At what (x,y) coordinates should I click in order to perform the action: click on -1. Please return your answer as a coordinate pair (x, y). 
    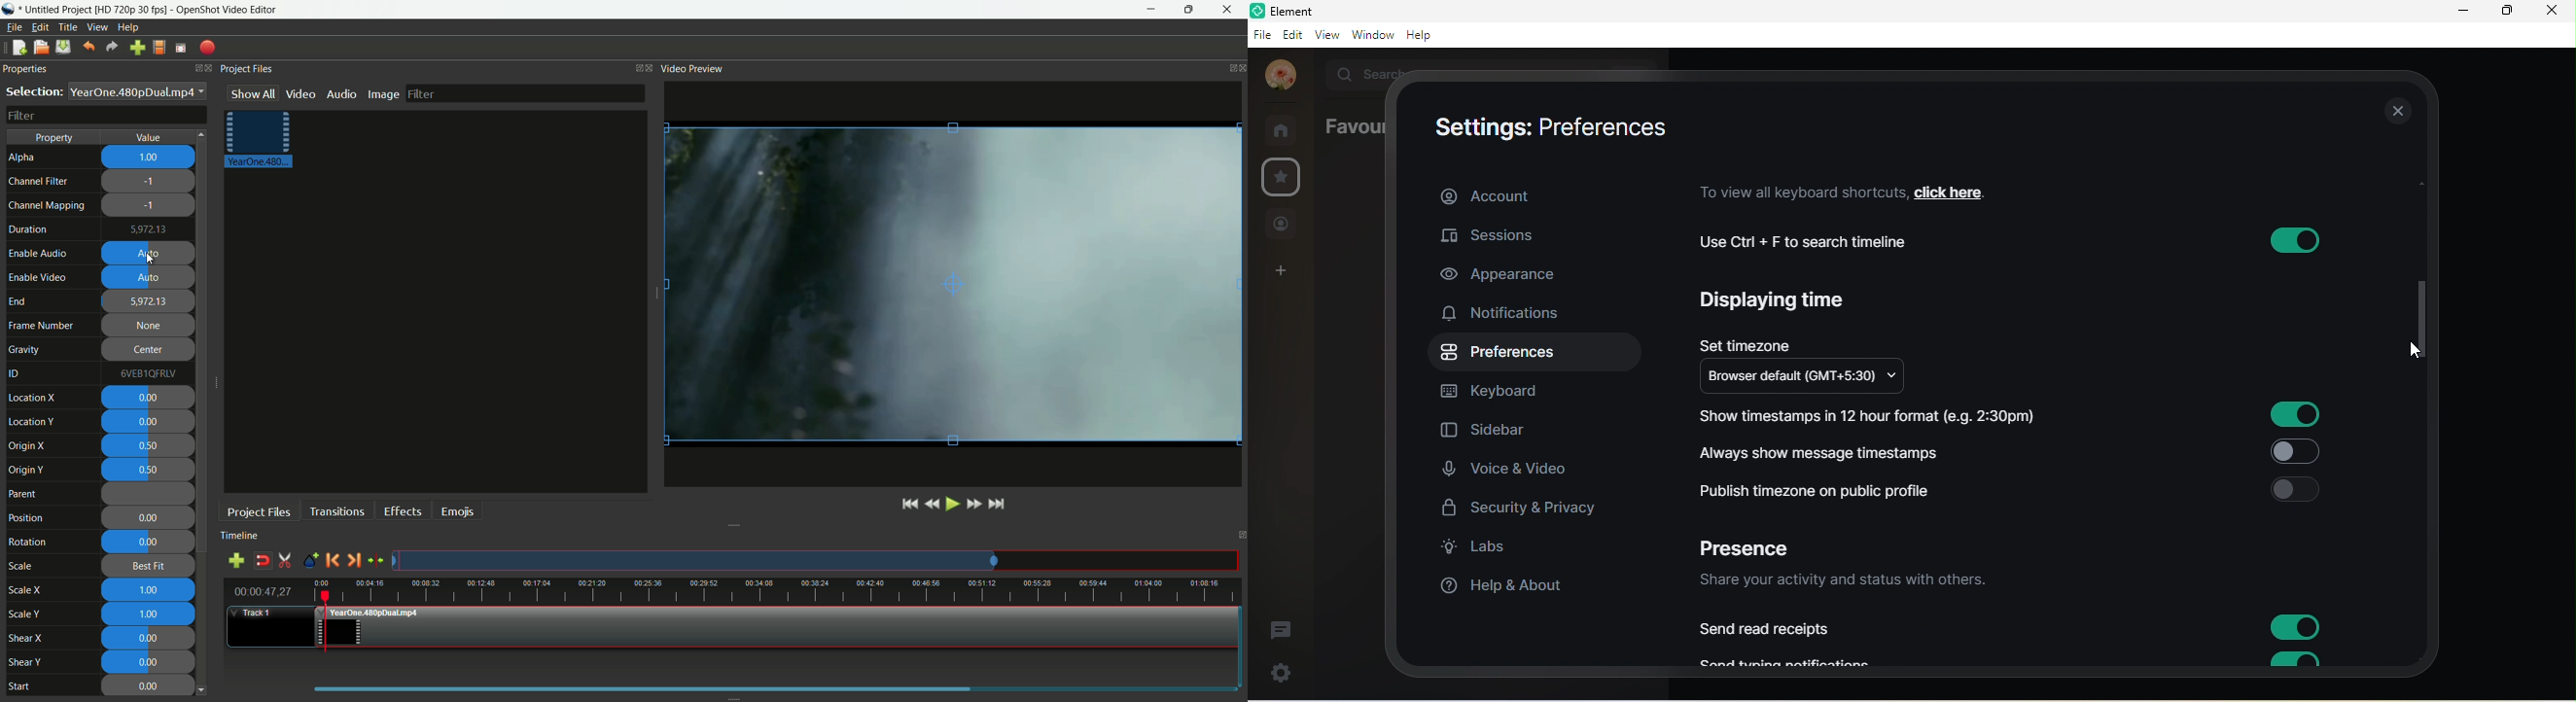
    Looking at the image, I should click on (150, 206).